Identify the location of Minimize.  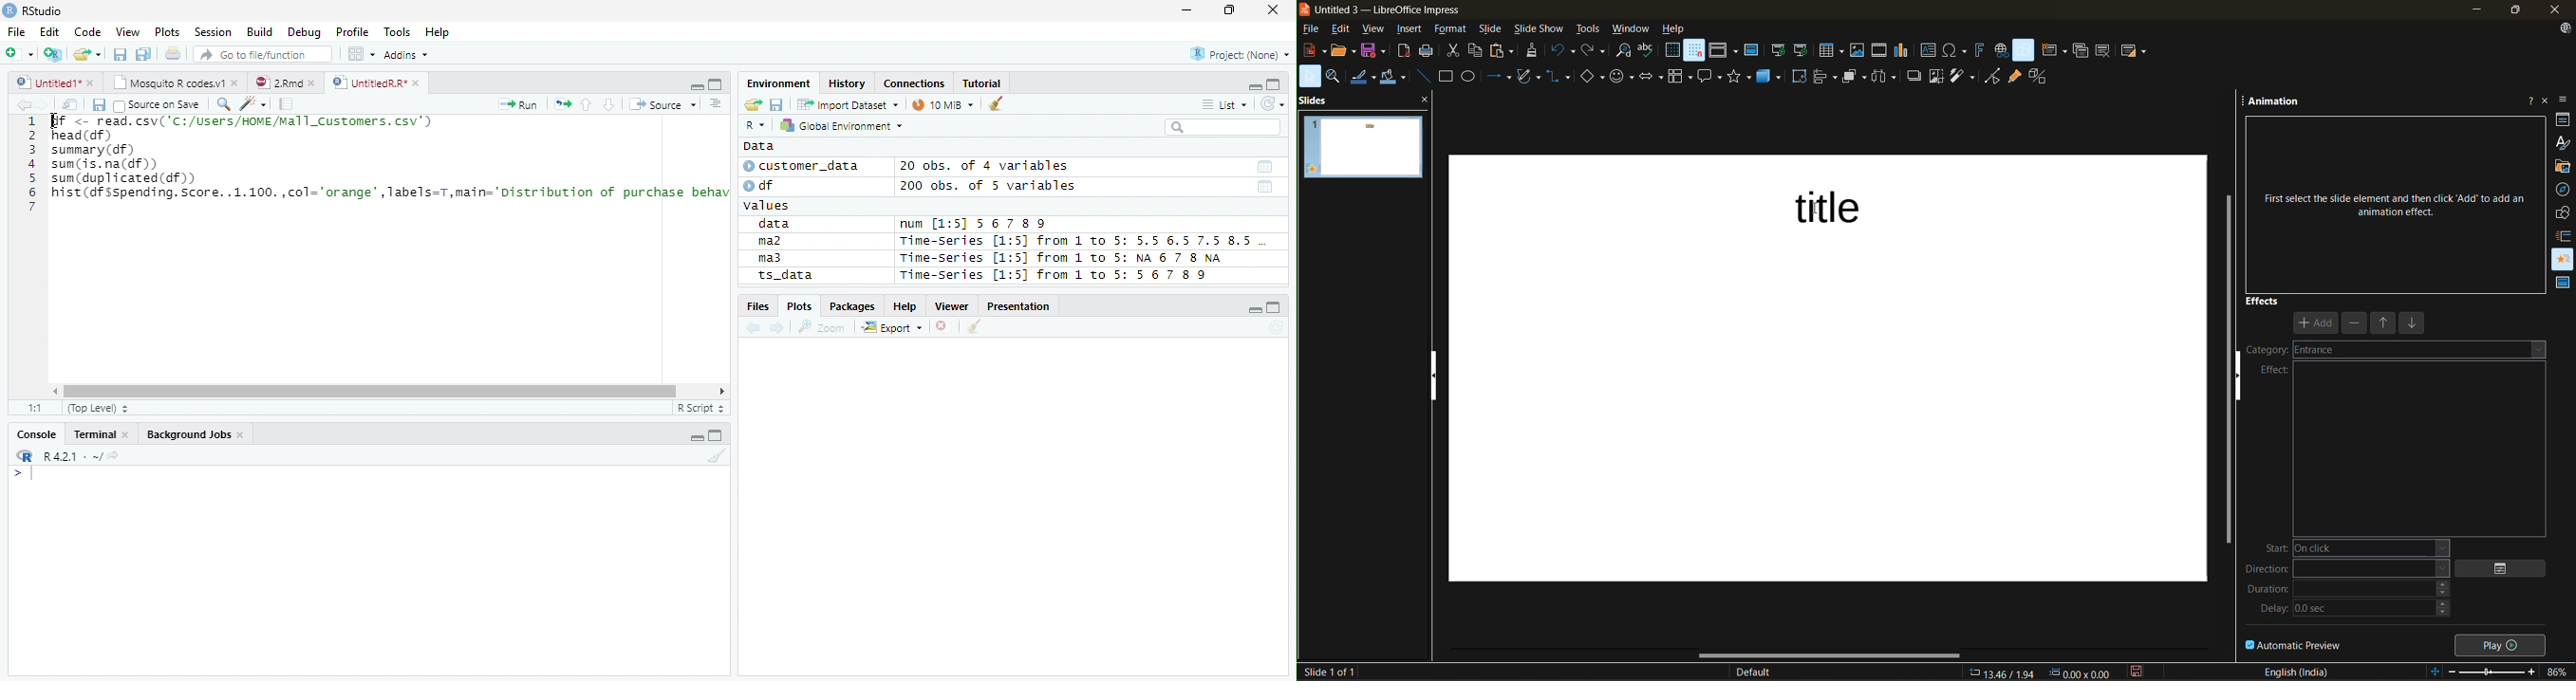
(695, 85).